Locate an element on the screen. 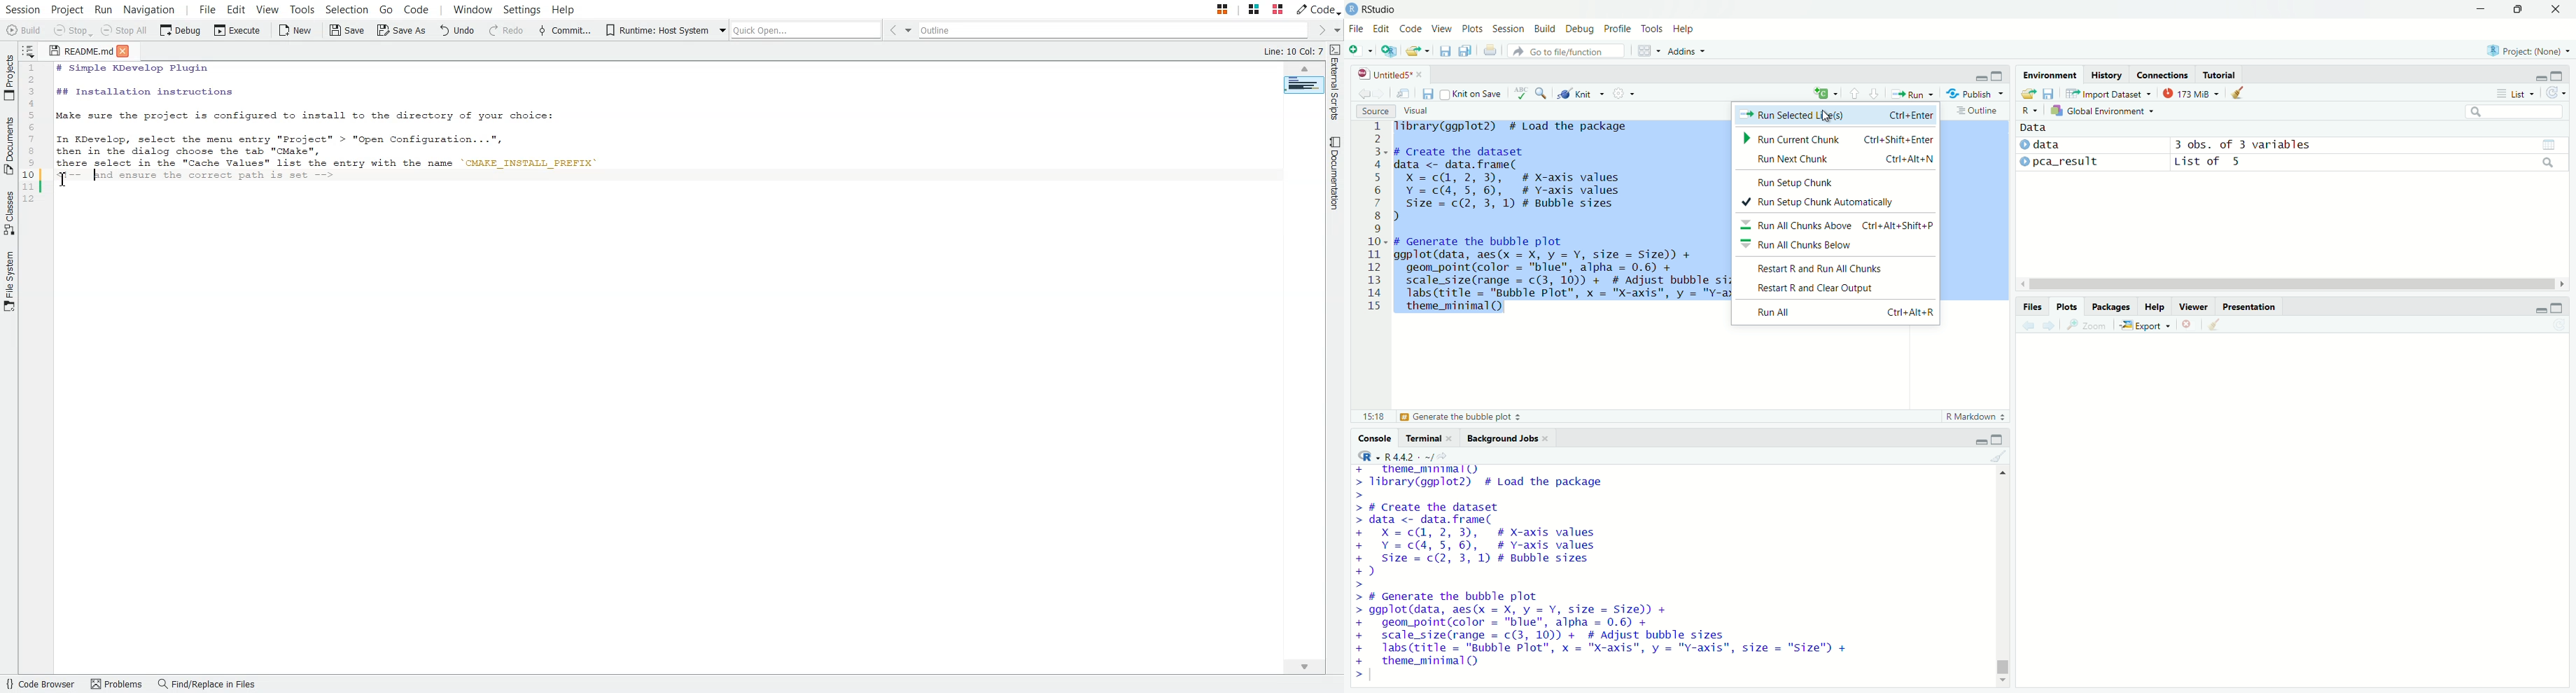  run all chunks below is located at coordinates (1837, 246).